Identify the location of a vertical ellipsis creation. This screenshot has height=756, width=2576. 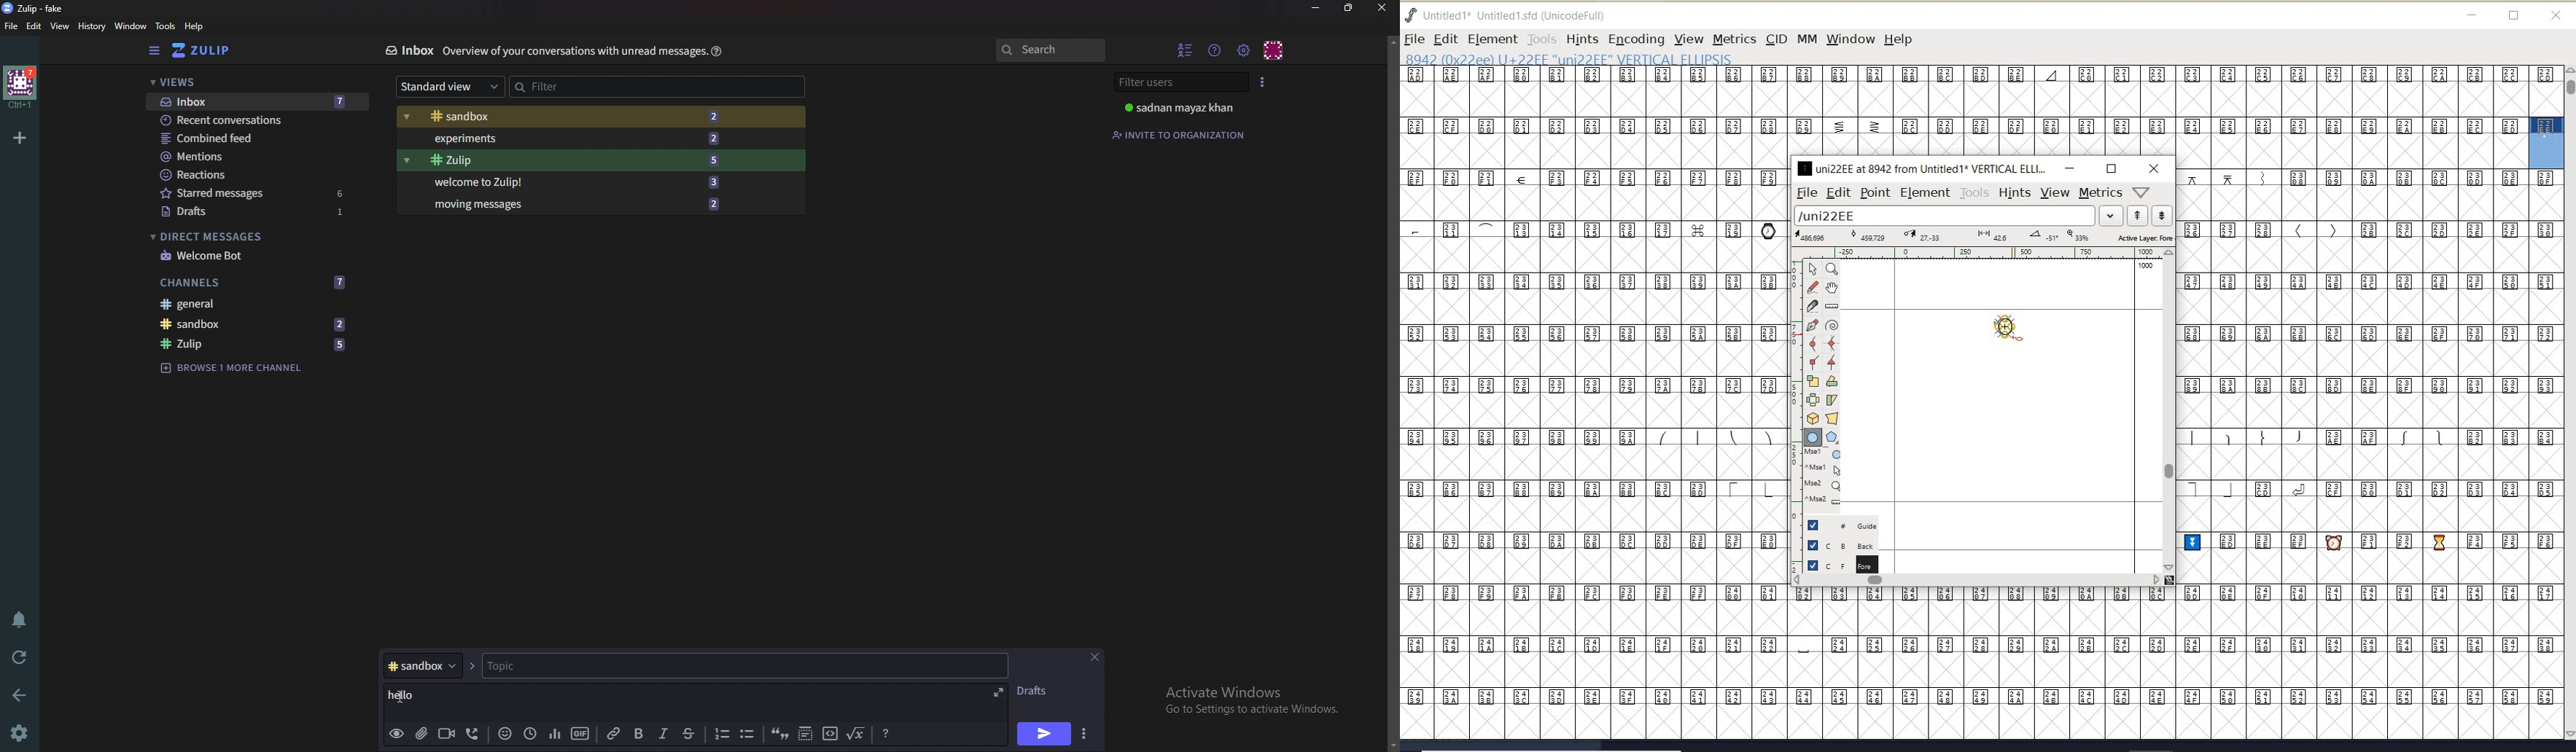
(2006, 331).